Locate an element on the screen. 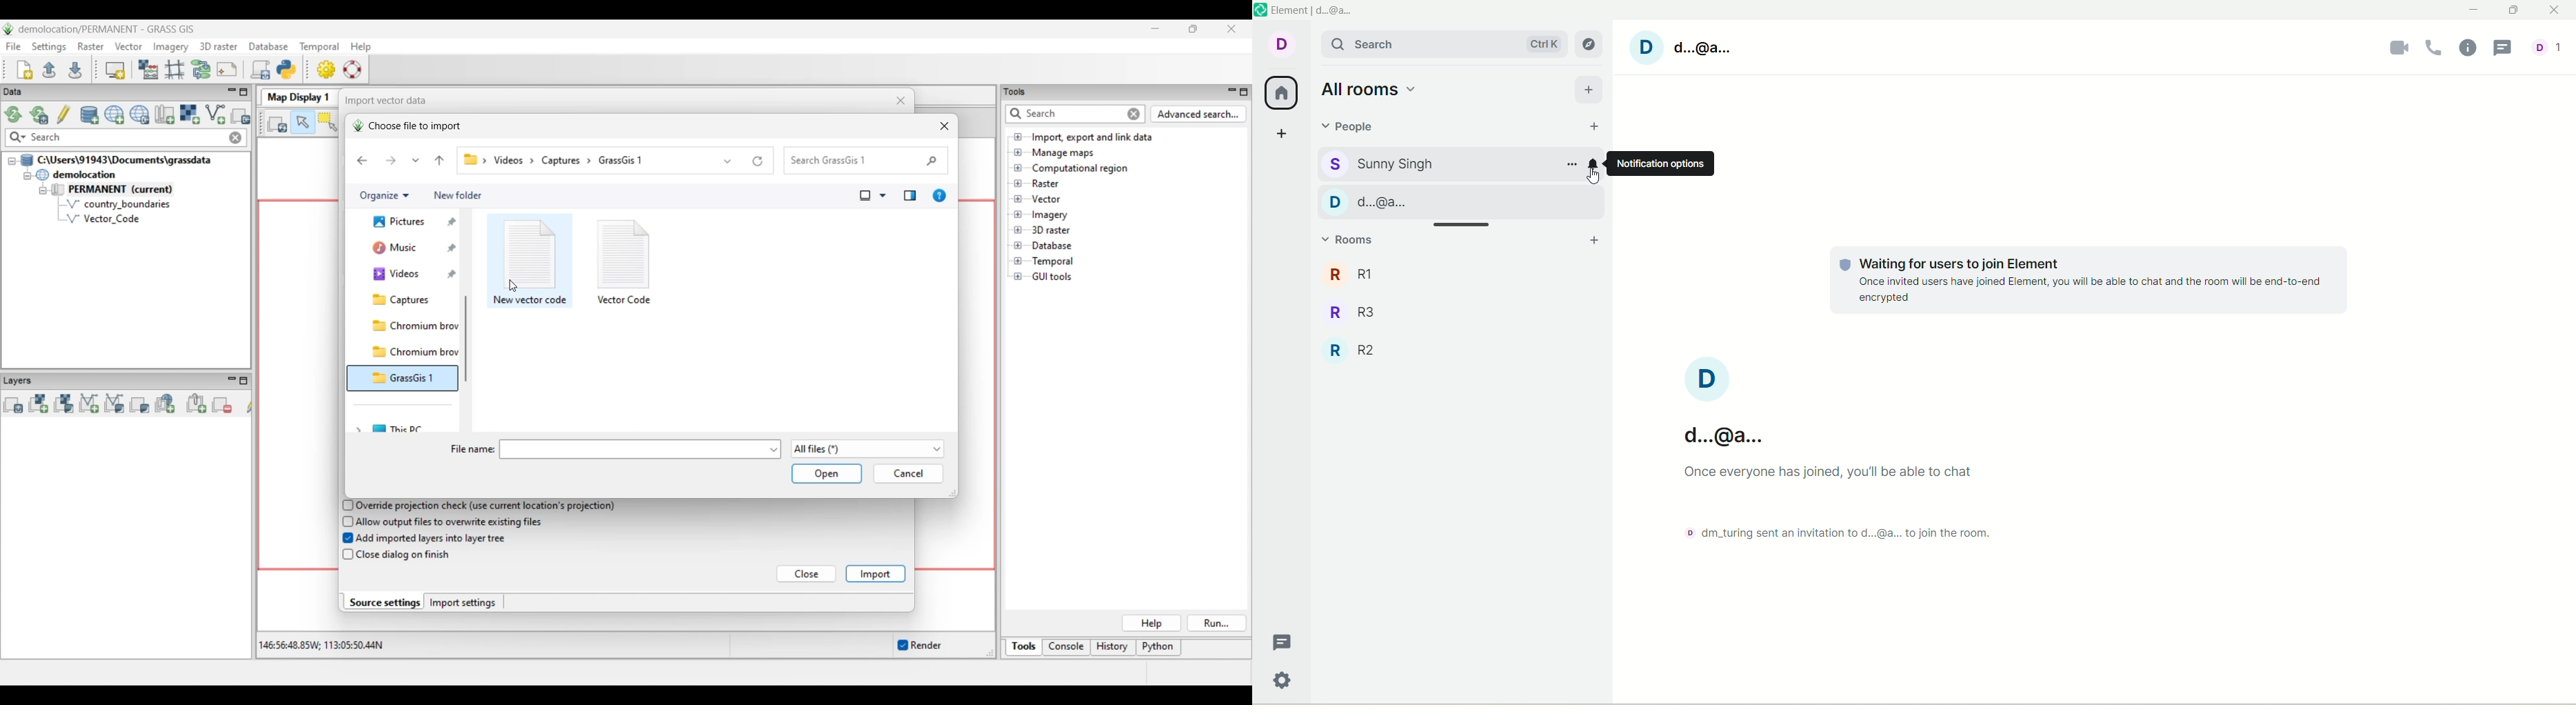 The image size is (2576, 728). account is located at coordinates (1279, 45).